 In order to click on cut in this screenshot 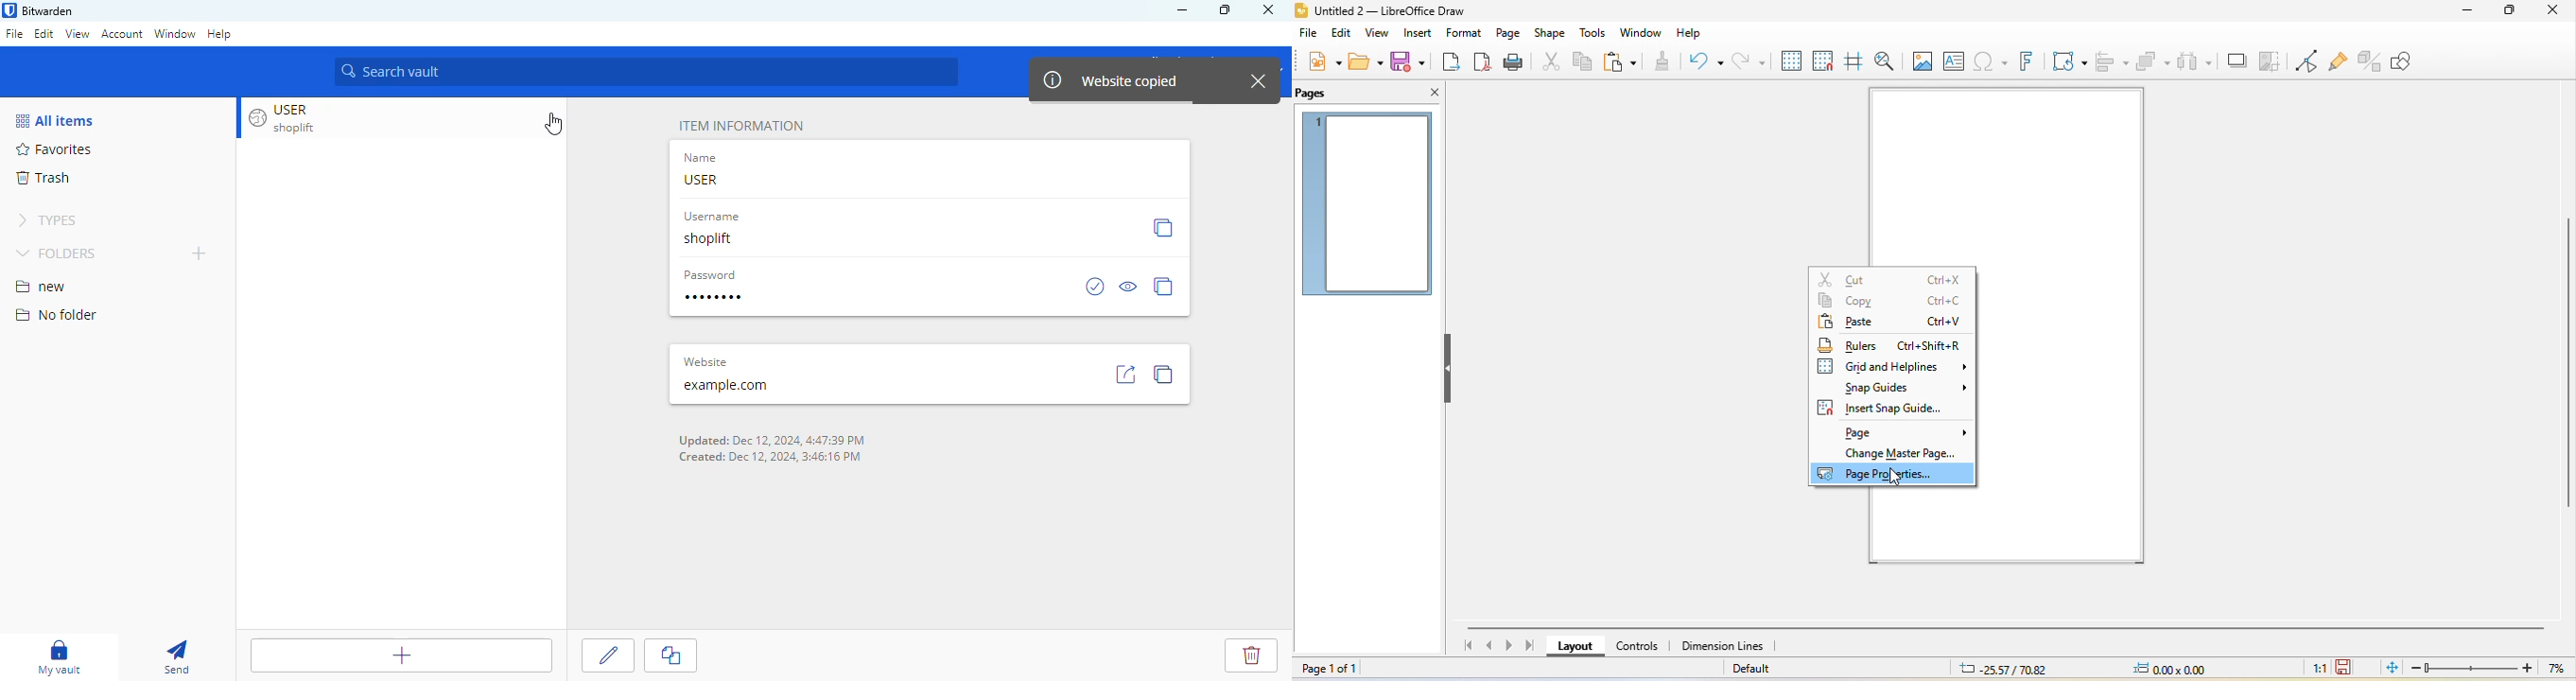, I will do `click(1548, 61)`.